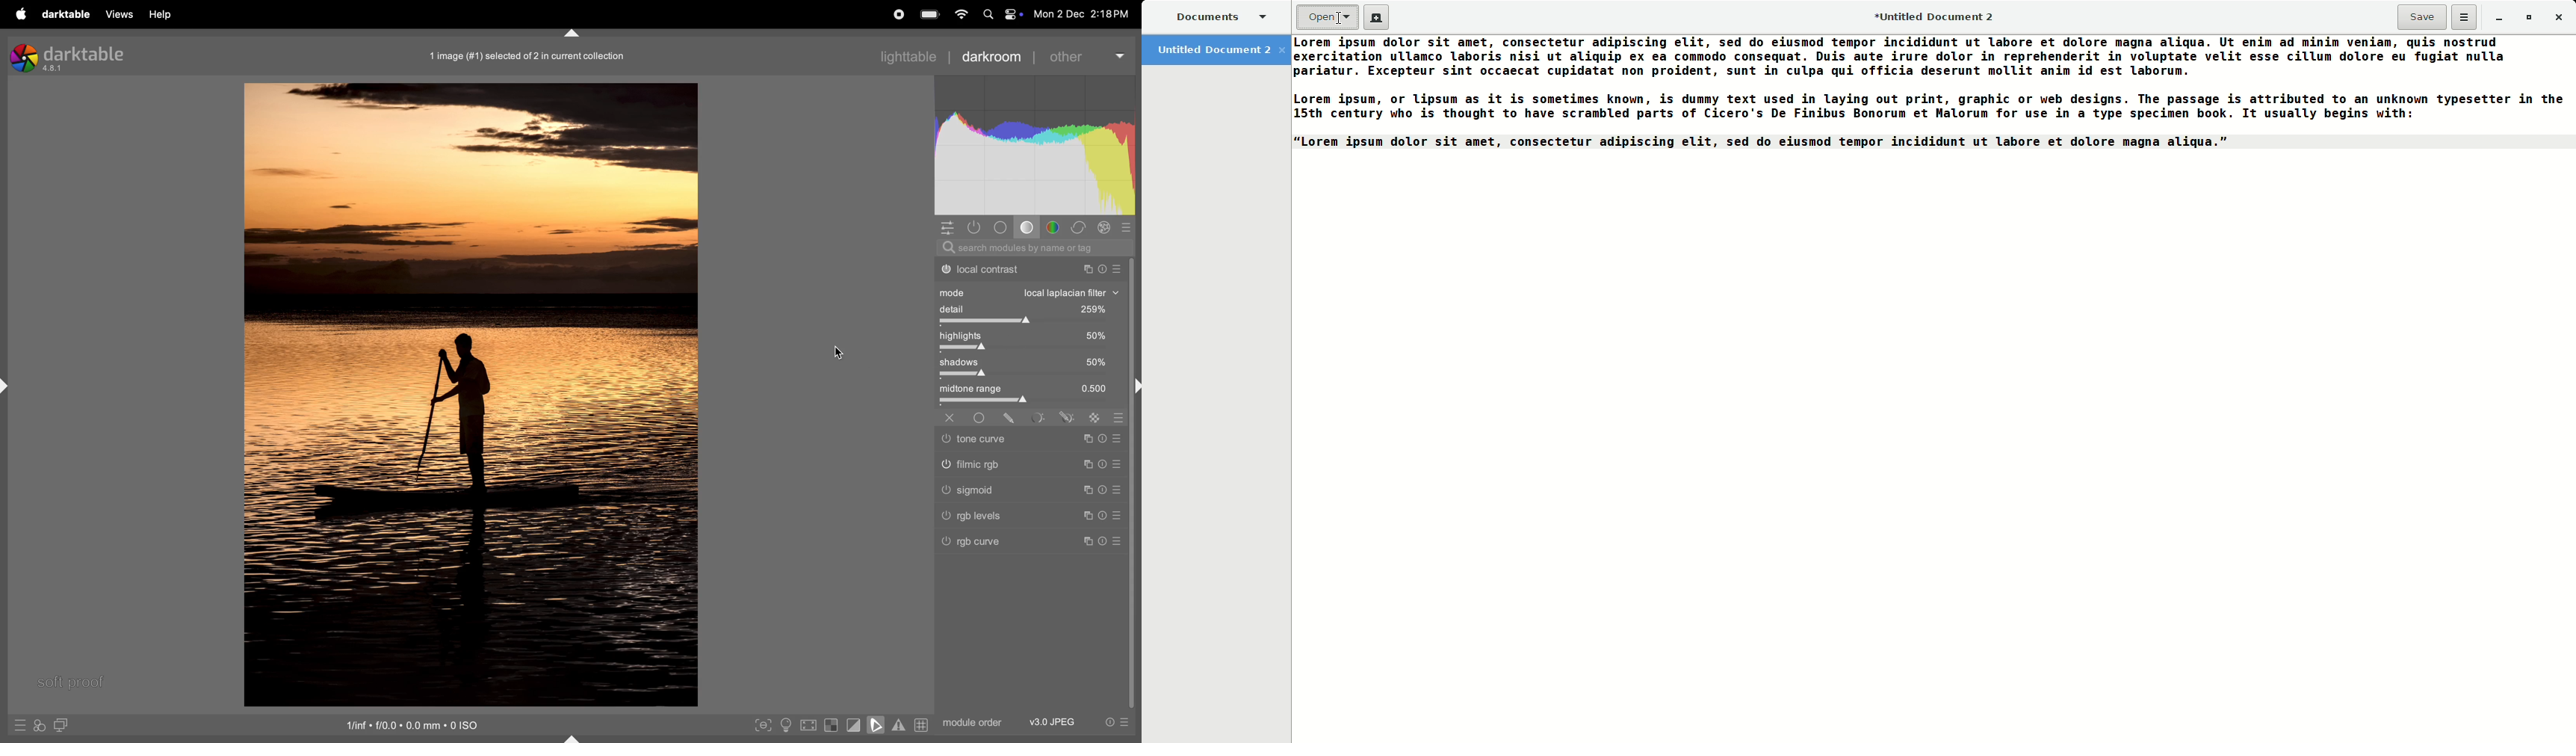  What do you see at coordinates (1215, 14) in the screenshot?
I see `Documents` at bounding box center [1215, 14].